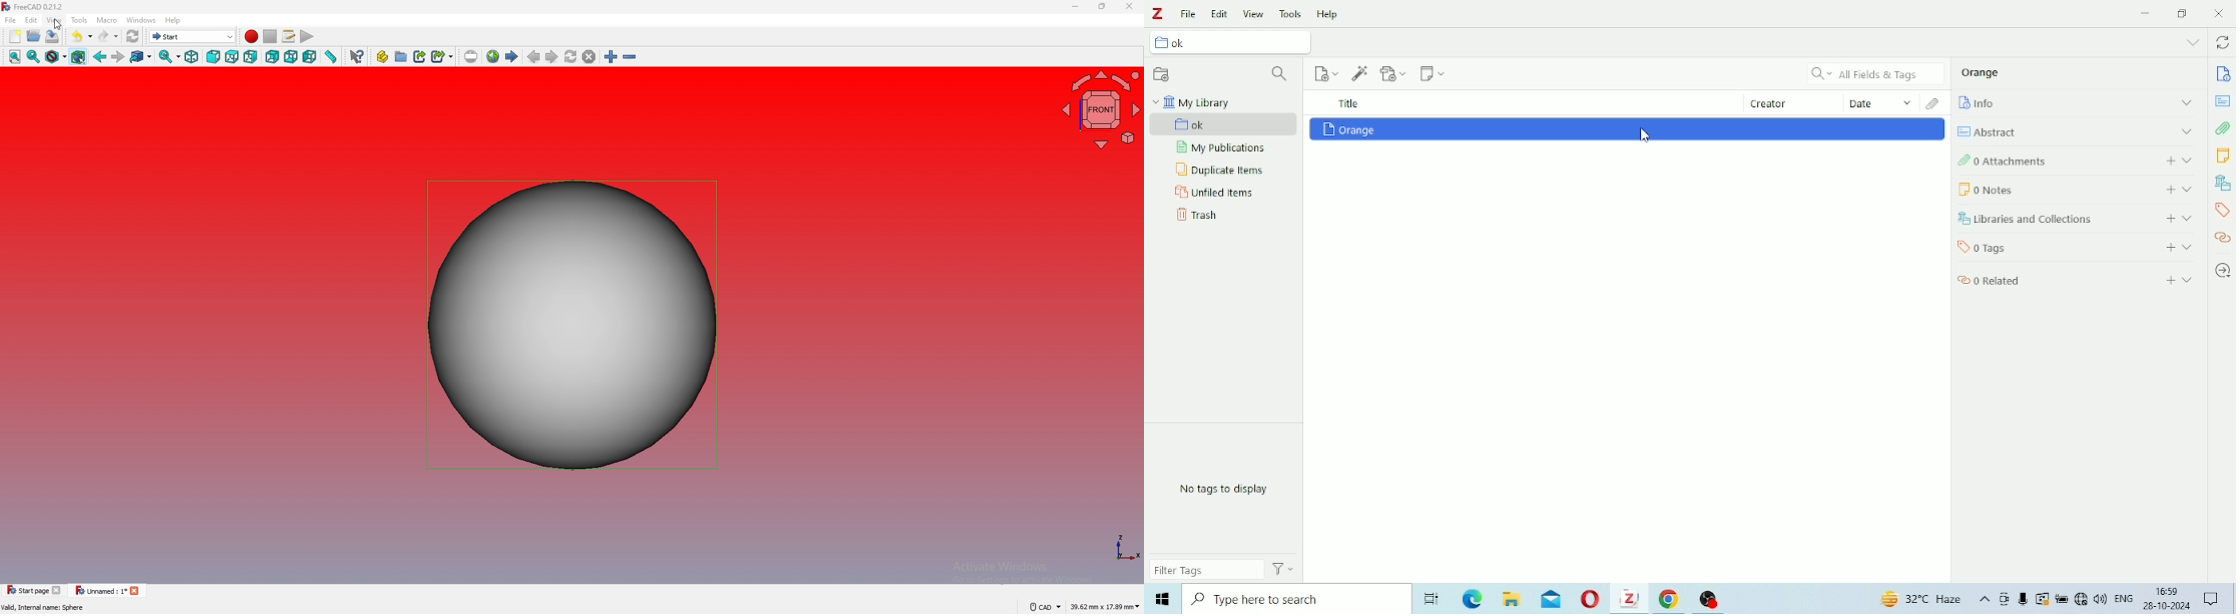  Describe the element at coordinates (1191, 102) in the screenshot. I see `My Library` at that location.